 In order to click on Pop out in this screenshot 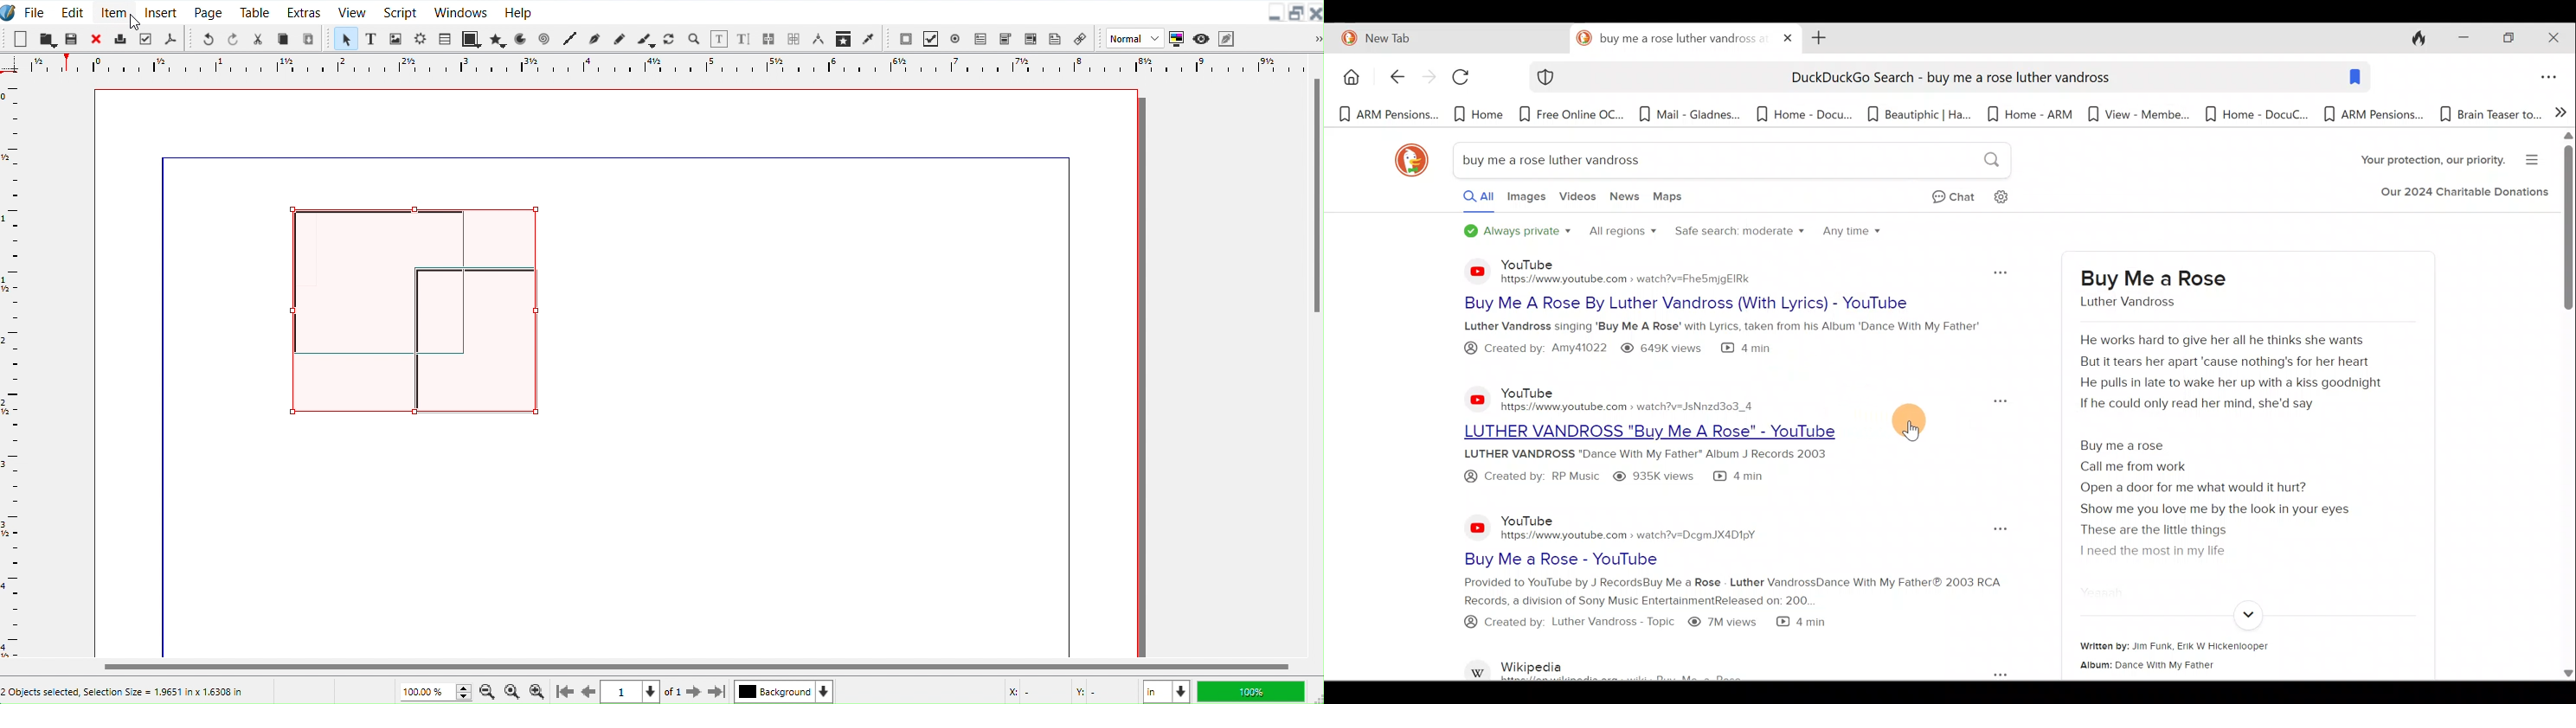, I will do `click(1986, 673)`.